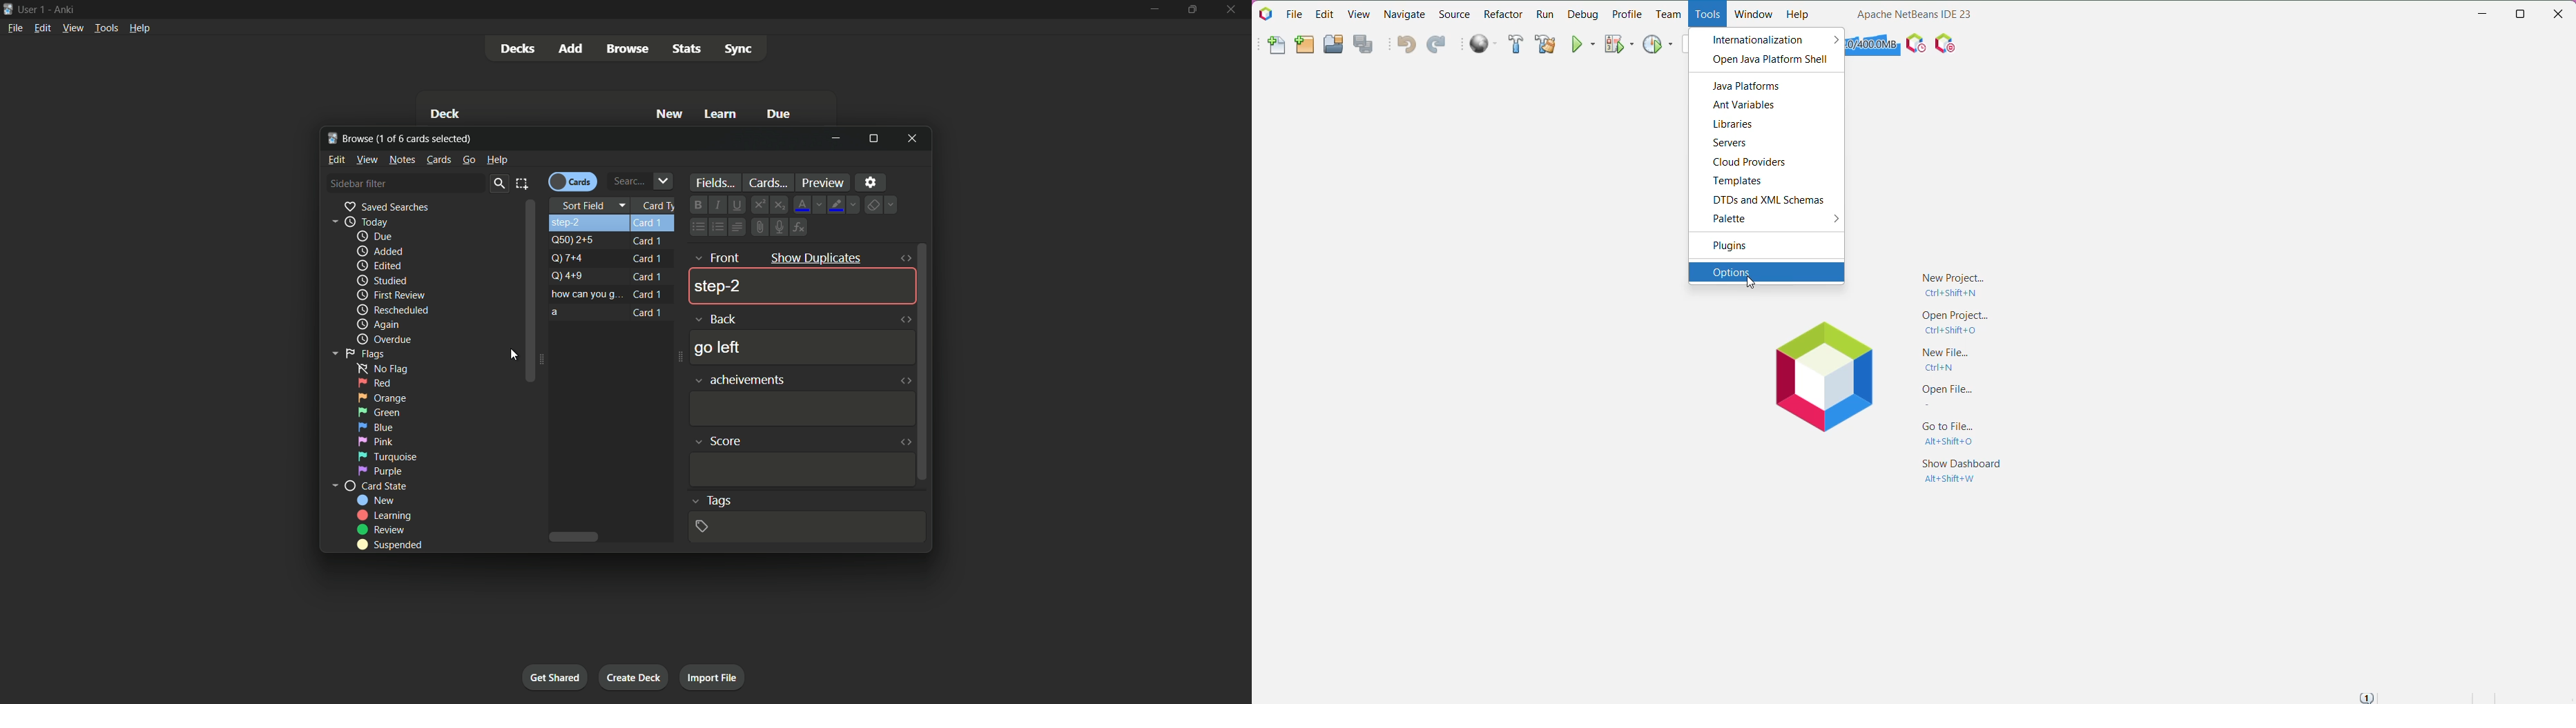 This screenshot has height=728, width=2576. What do you see at coordinates (809, 204) in the screenshot?
I see `Font color` at bounding box center [809, 204].